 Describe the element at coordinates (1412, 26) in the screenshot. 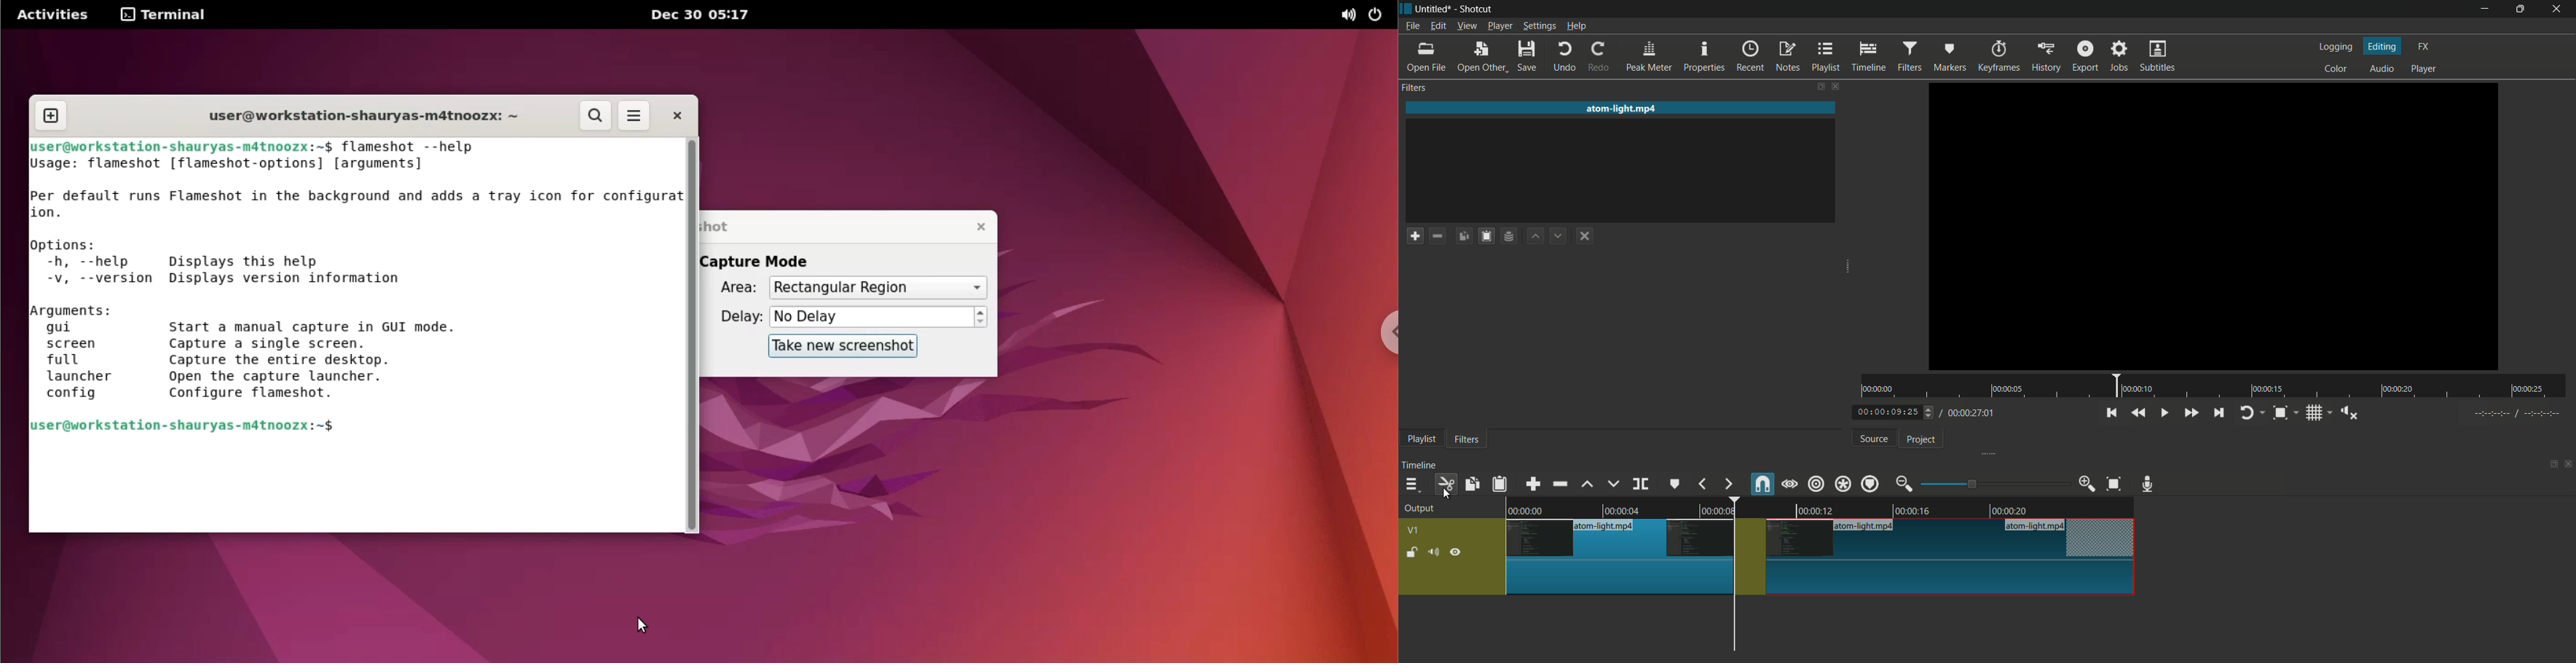

I see `file menu` at that location.